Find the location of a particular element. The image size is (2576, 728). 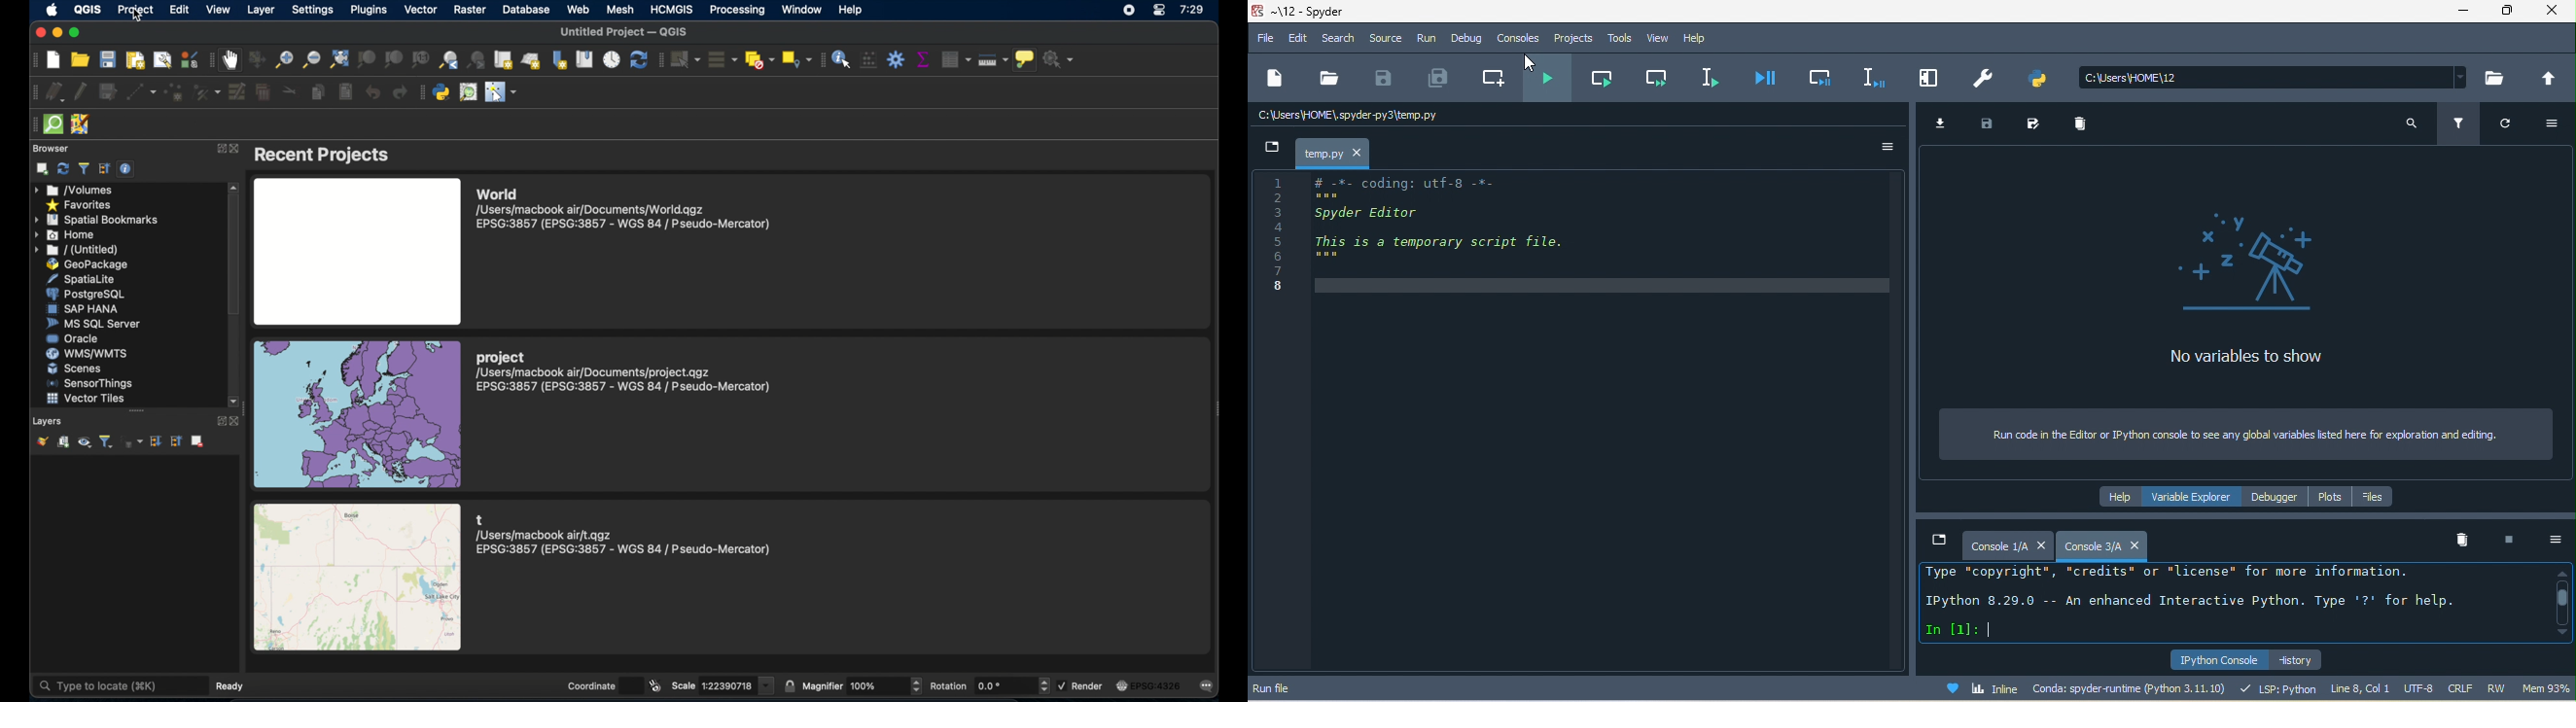

zoom last is located at coordinates (450, 59).